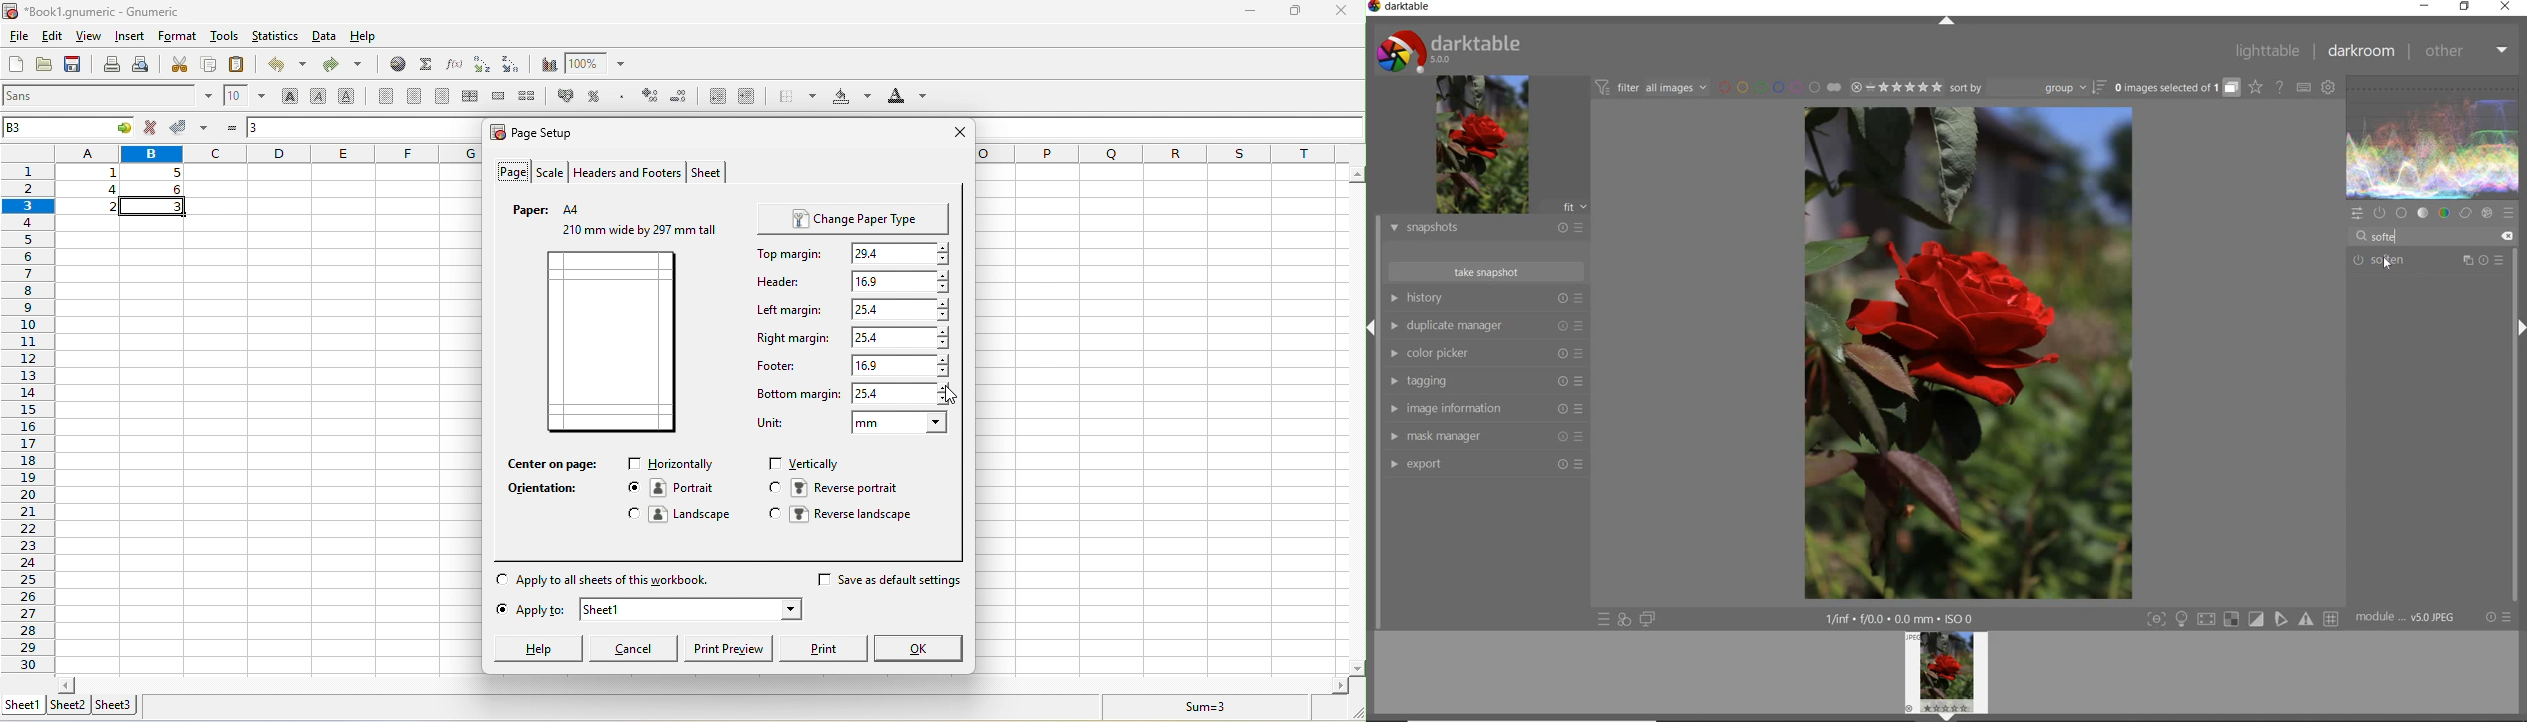 The width and height of the screenshot is (2548, 728). I want to click on 210 mm wide by297 mm tall, so click(637, 233).